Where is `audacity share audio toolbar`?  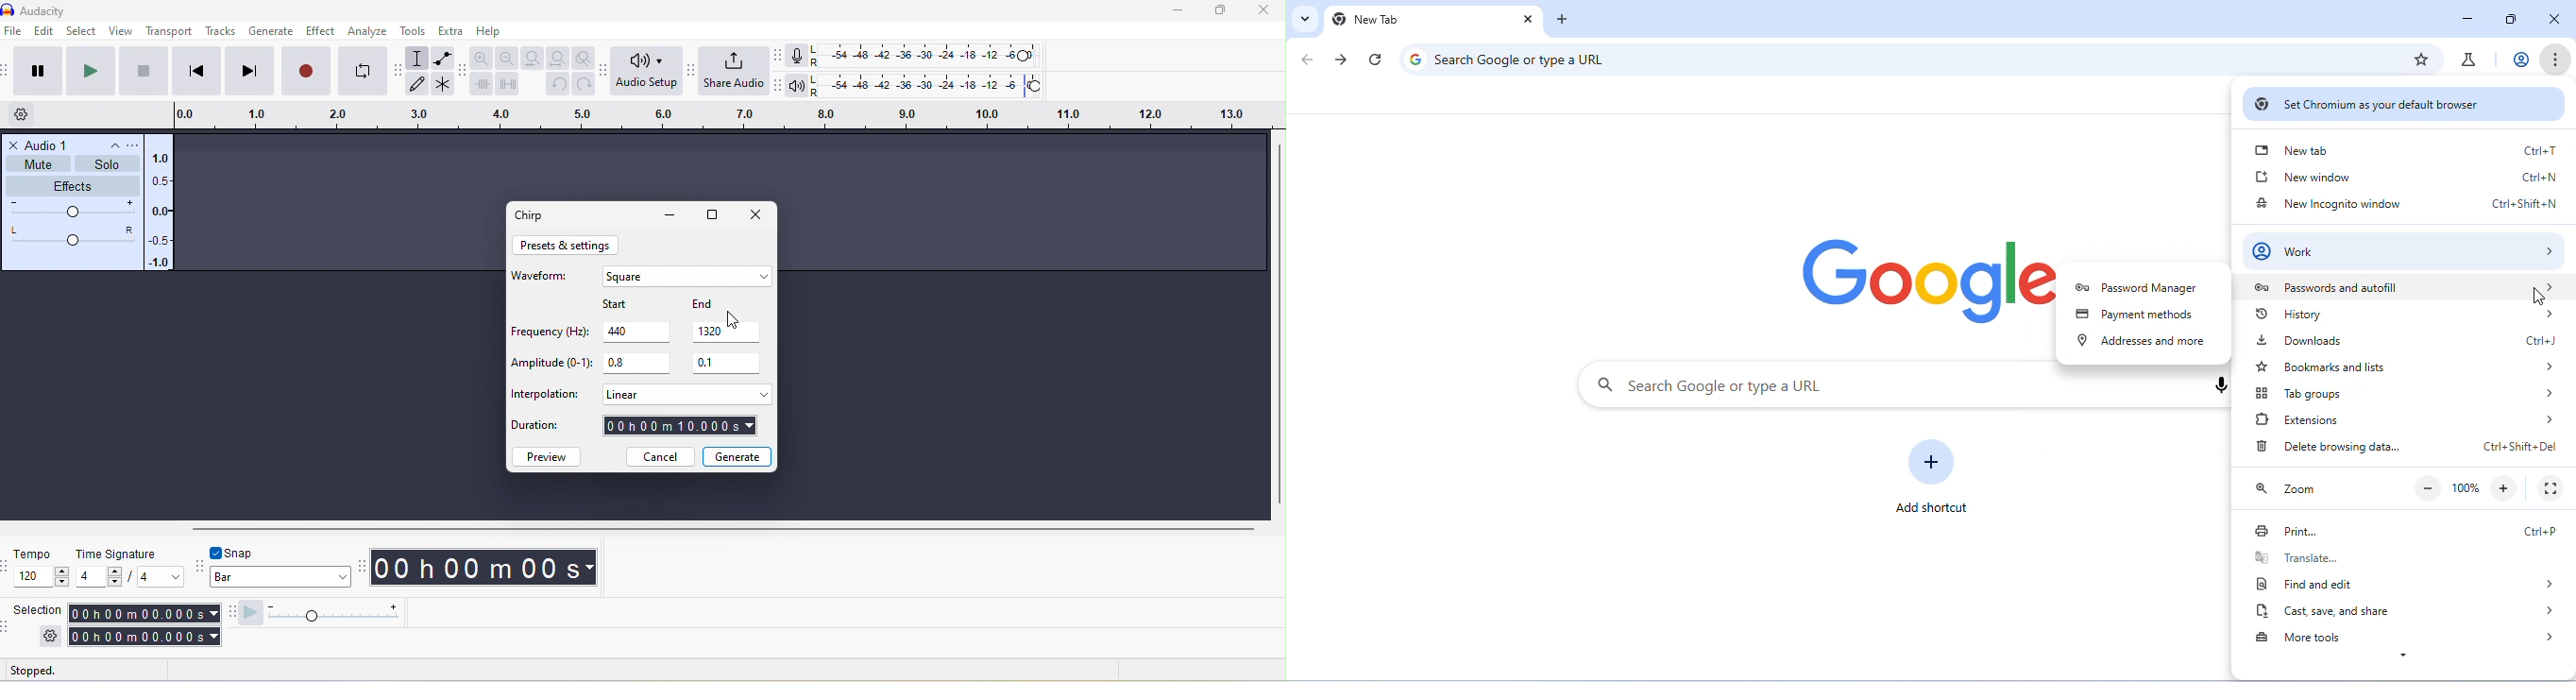
audacity share audio toolbar is located at coordinates (695, 76).